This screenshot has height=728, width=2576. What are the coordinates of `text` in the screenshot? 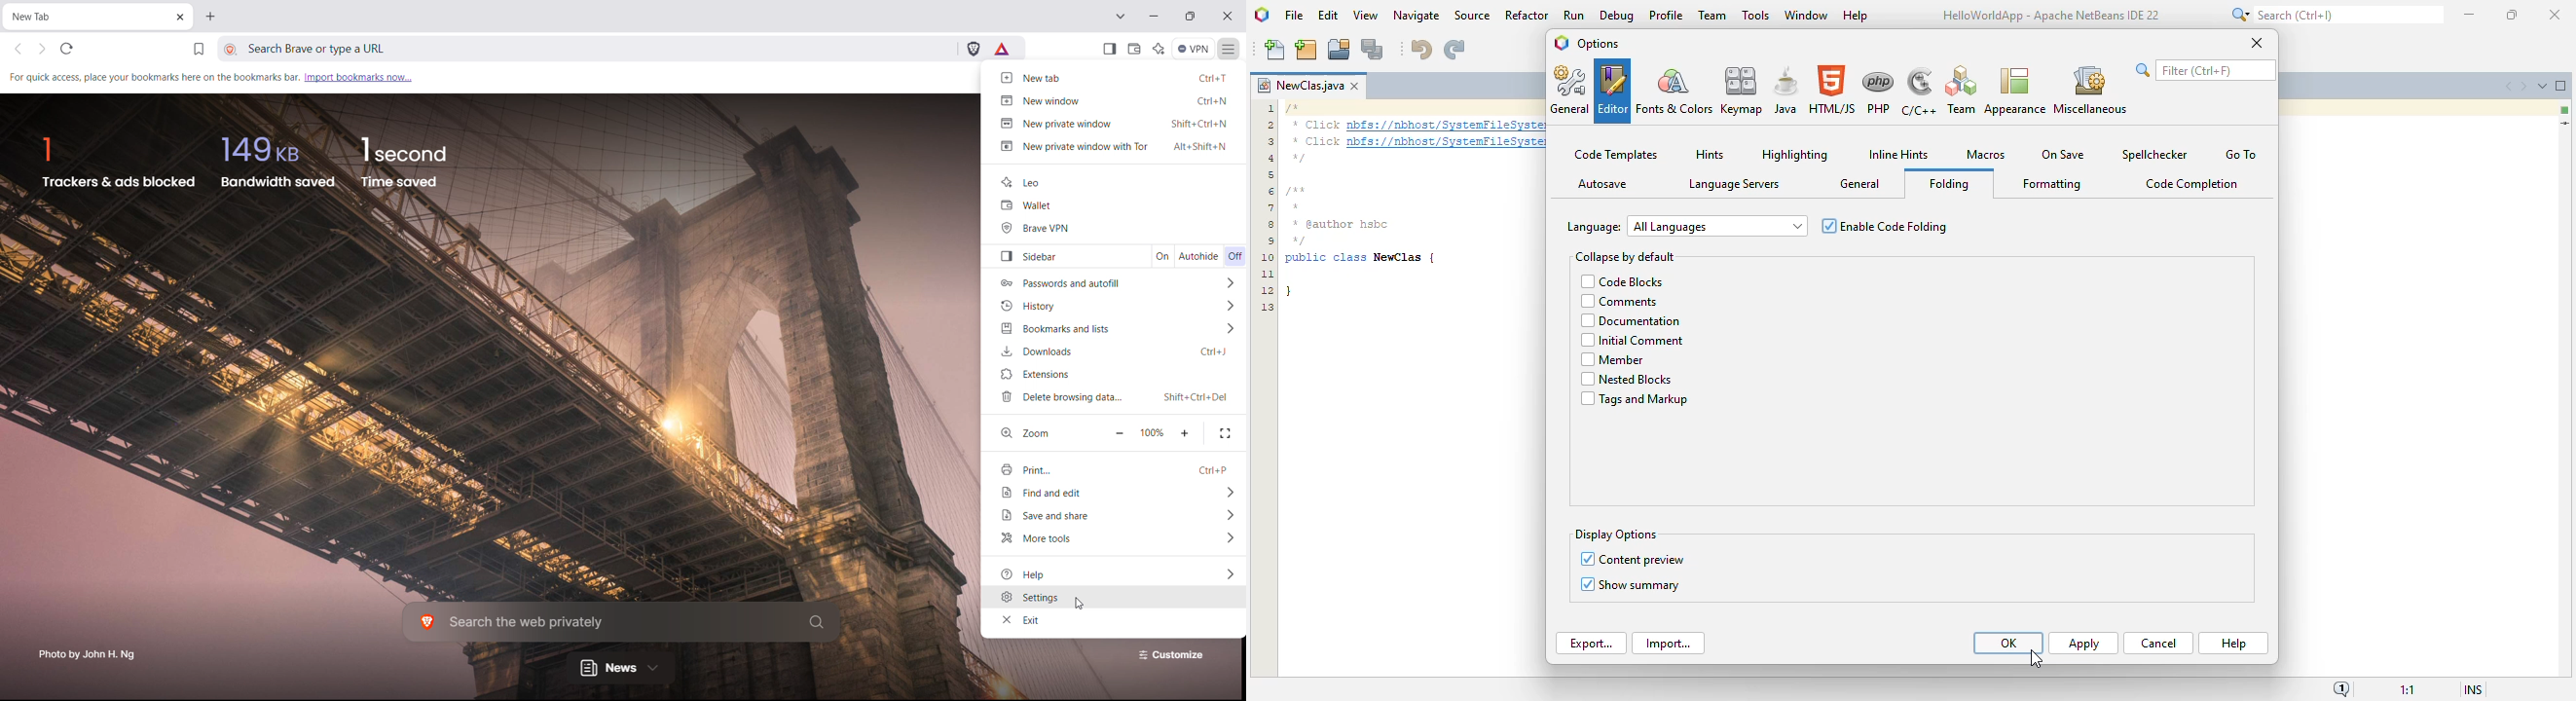 It's located at (1414, 157).